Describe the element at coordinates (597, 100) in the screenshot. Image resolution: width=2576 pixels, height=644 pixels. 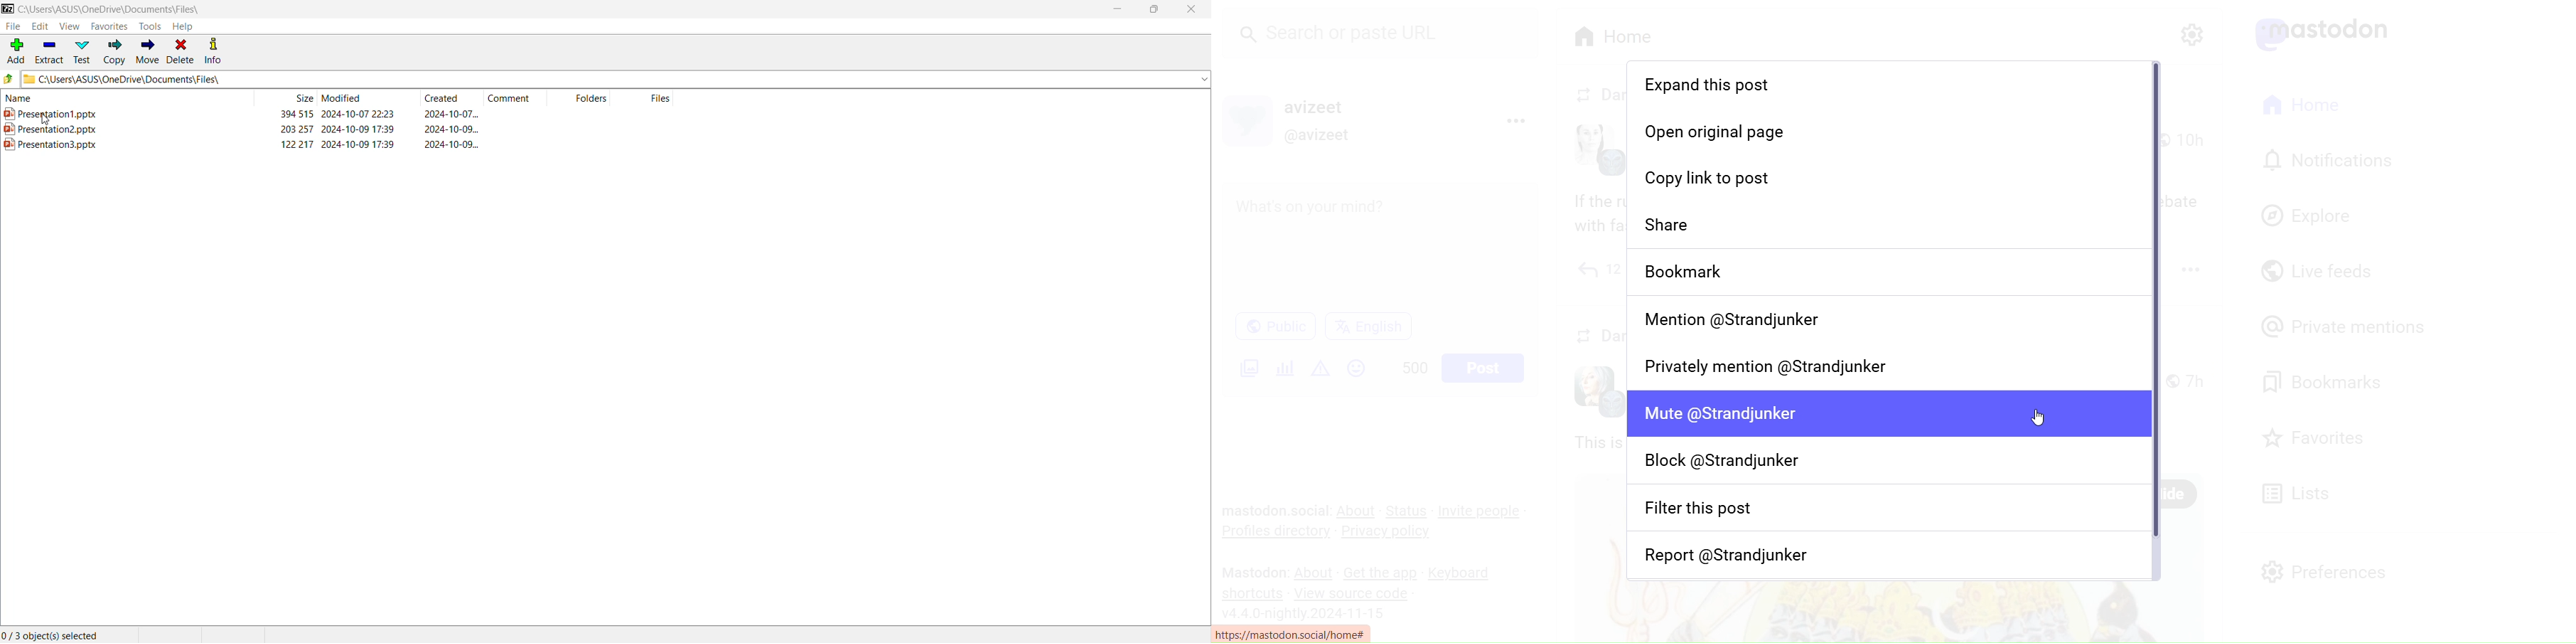
I see `Folders` at that location.